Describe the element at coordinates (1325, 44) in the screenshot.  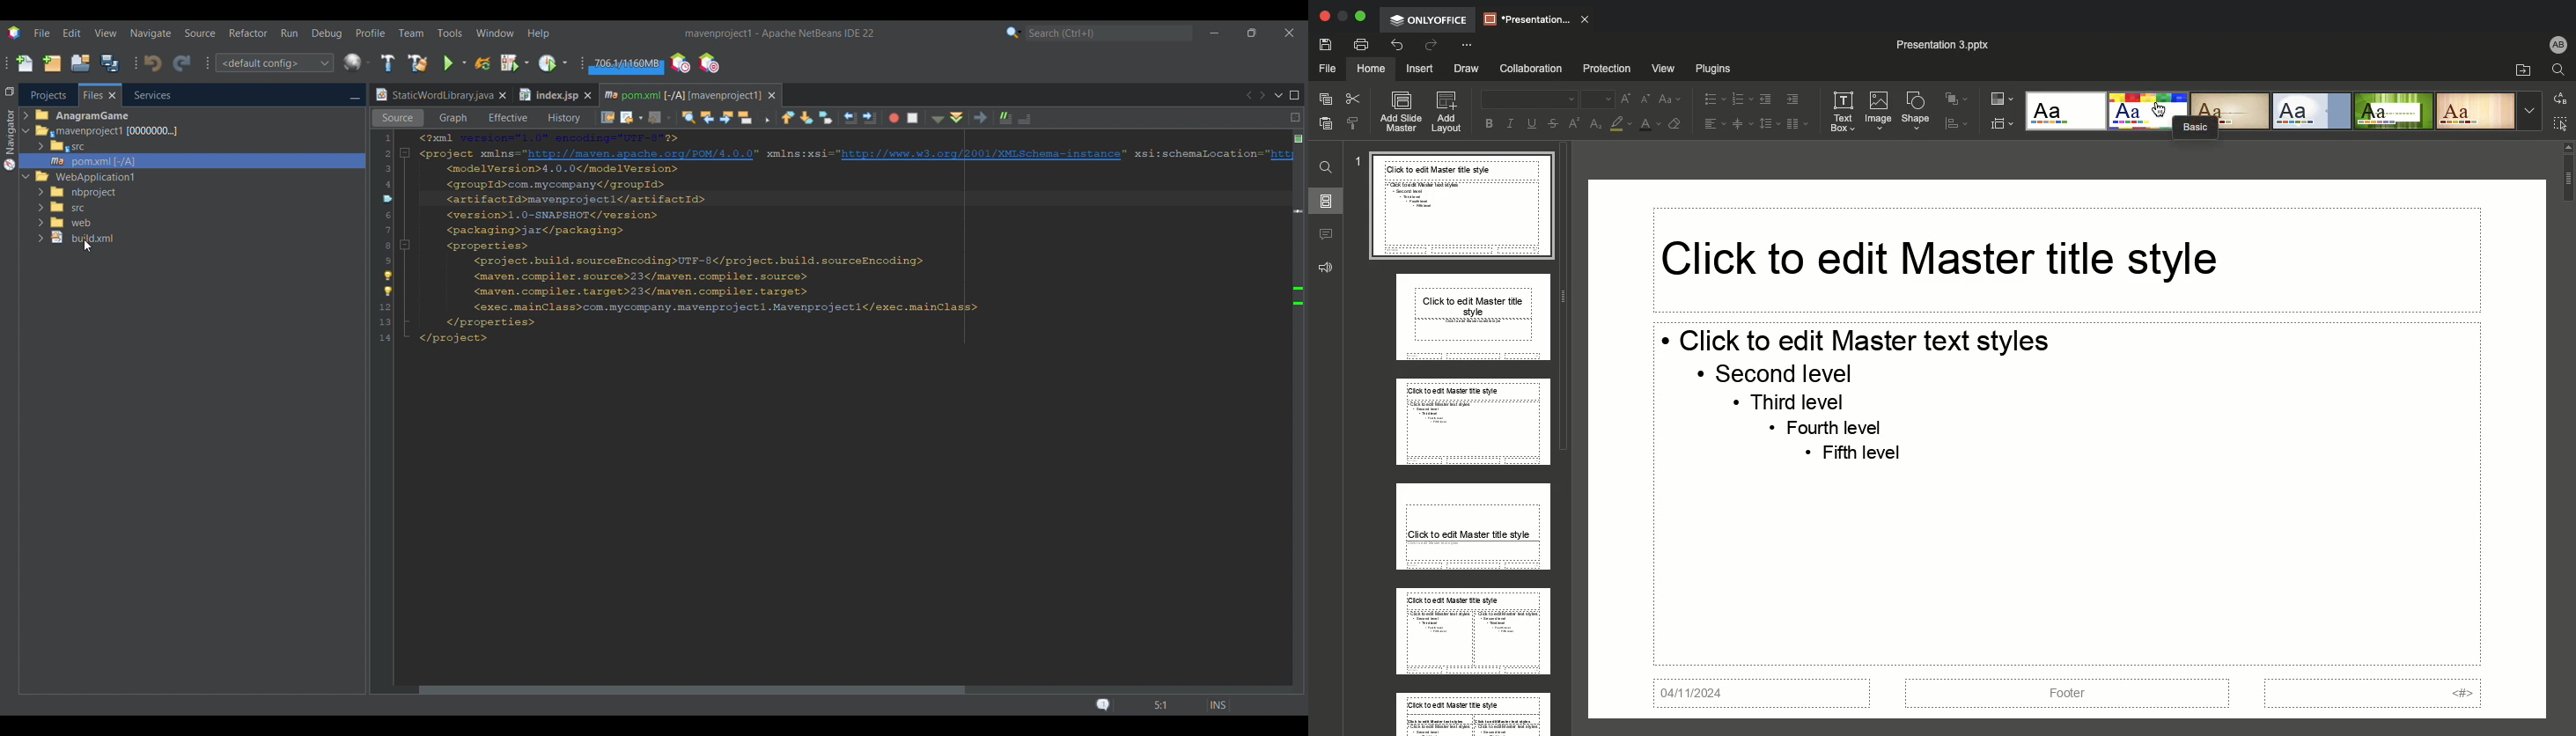
I see `Save` at that location.